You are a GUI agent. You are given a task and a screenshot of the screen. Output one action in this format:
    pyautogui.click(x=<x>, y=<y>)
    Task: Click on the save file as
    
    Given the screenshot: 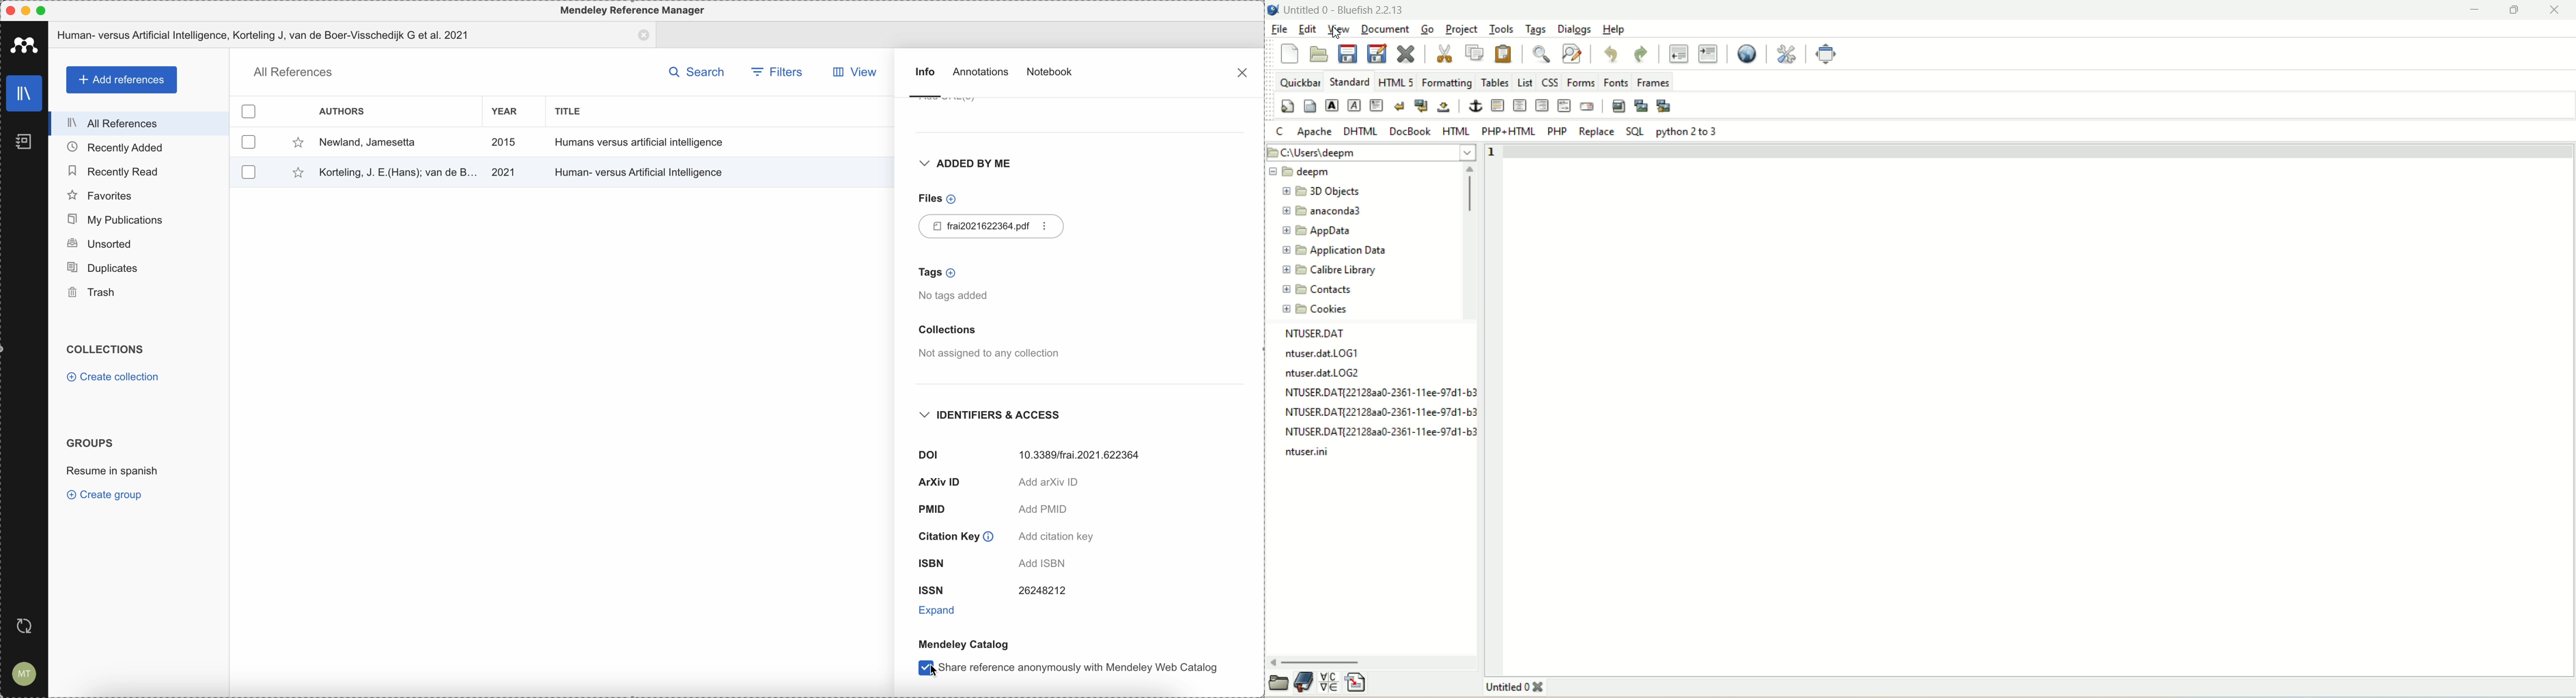 What is the action you would take?
    pyautogui.click(x=1376, y=54)
    